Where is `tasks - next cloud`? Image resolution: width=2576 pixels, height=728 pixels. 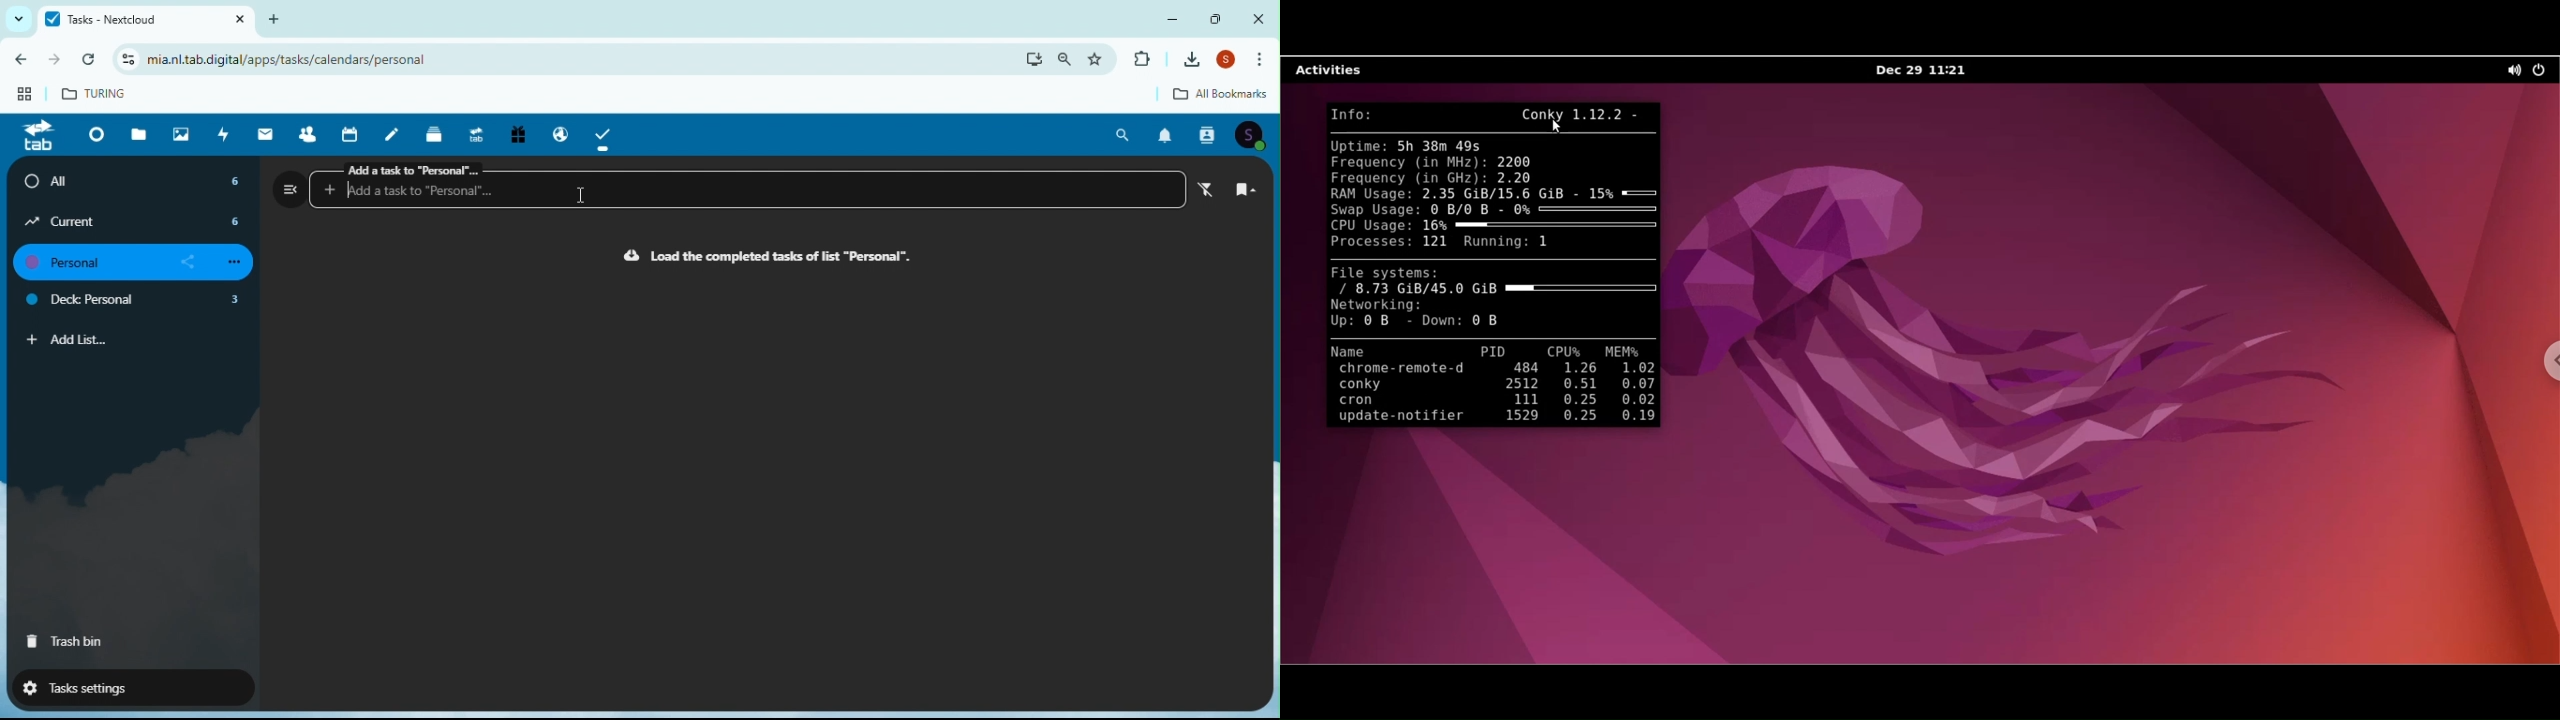
tasks - next cloud is located at coordinates (143, 19).